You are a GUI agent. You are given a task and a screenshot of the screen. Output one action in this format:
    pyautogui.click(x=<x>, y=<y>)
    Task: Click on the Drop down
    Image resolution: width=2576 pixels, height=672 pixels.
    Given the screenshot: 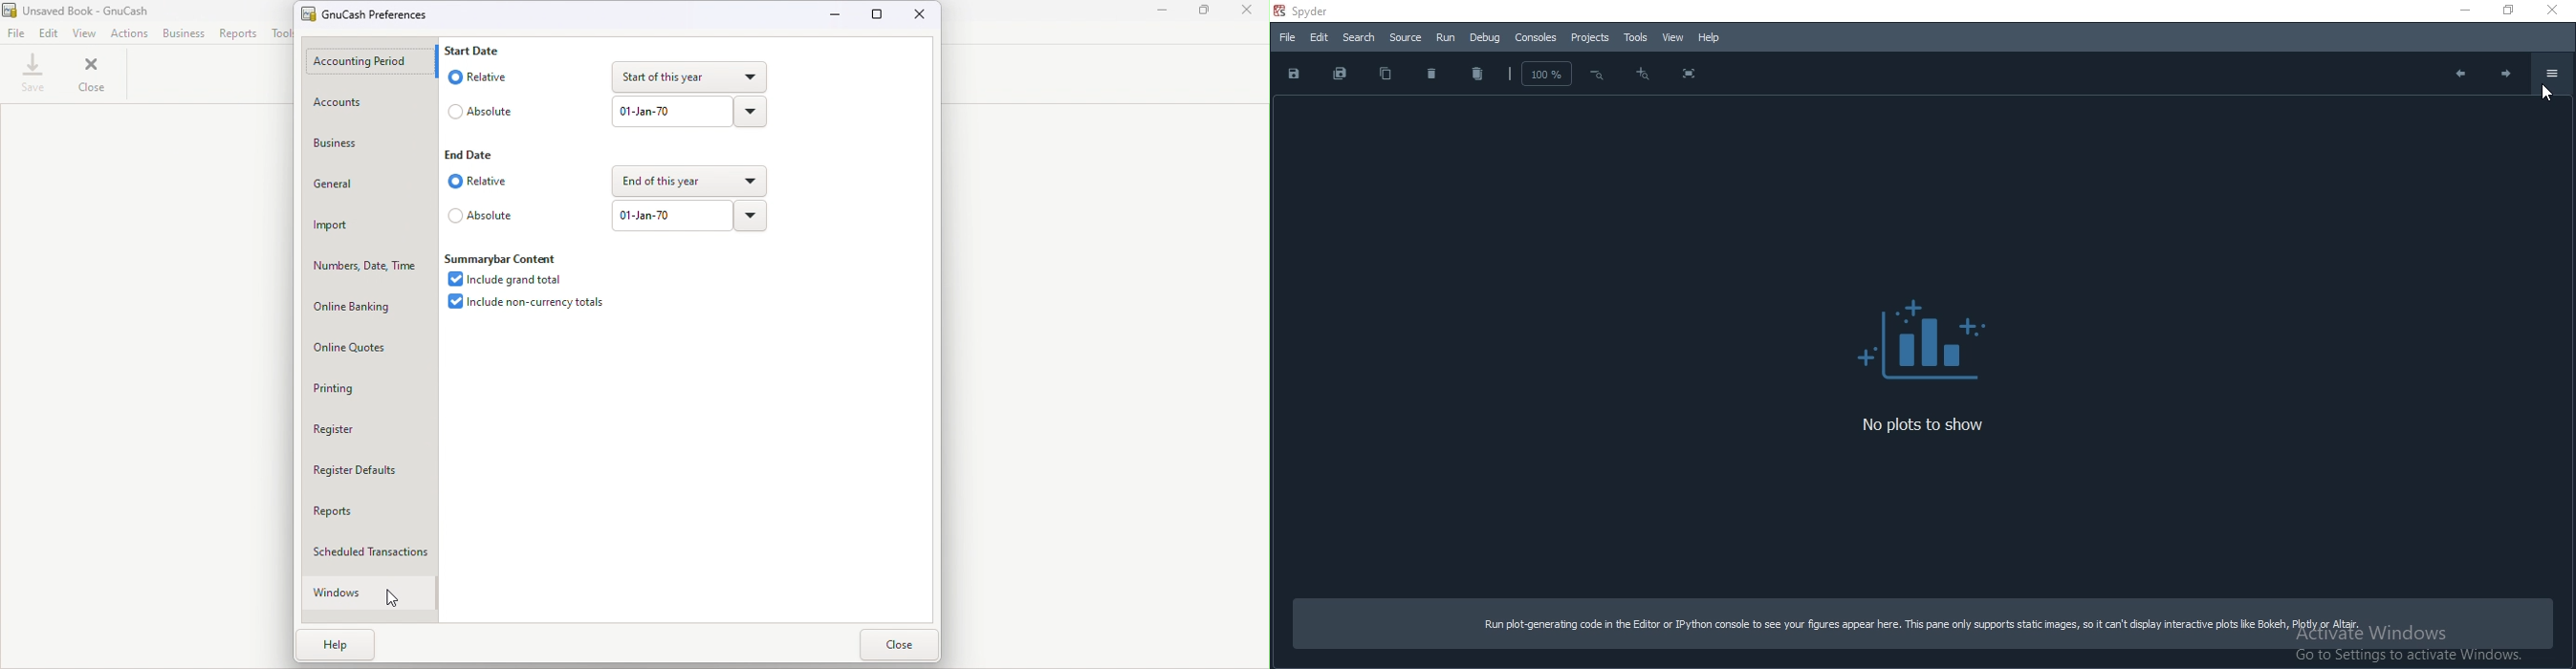 What is the action you would take?
    pyautogui.click(x=750, y=113)
    